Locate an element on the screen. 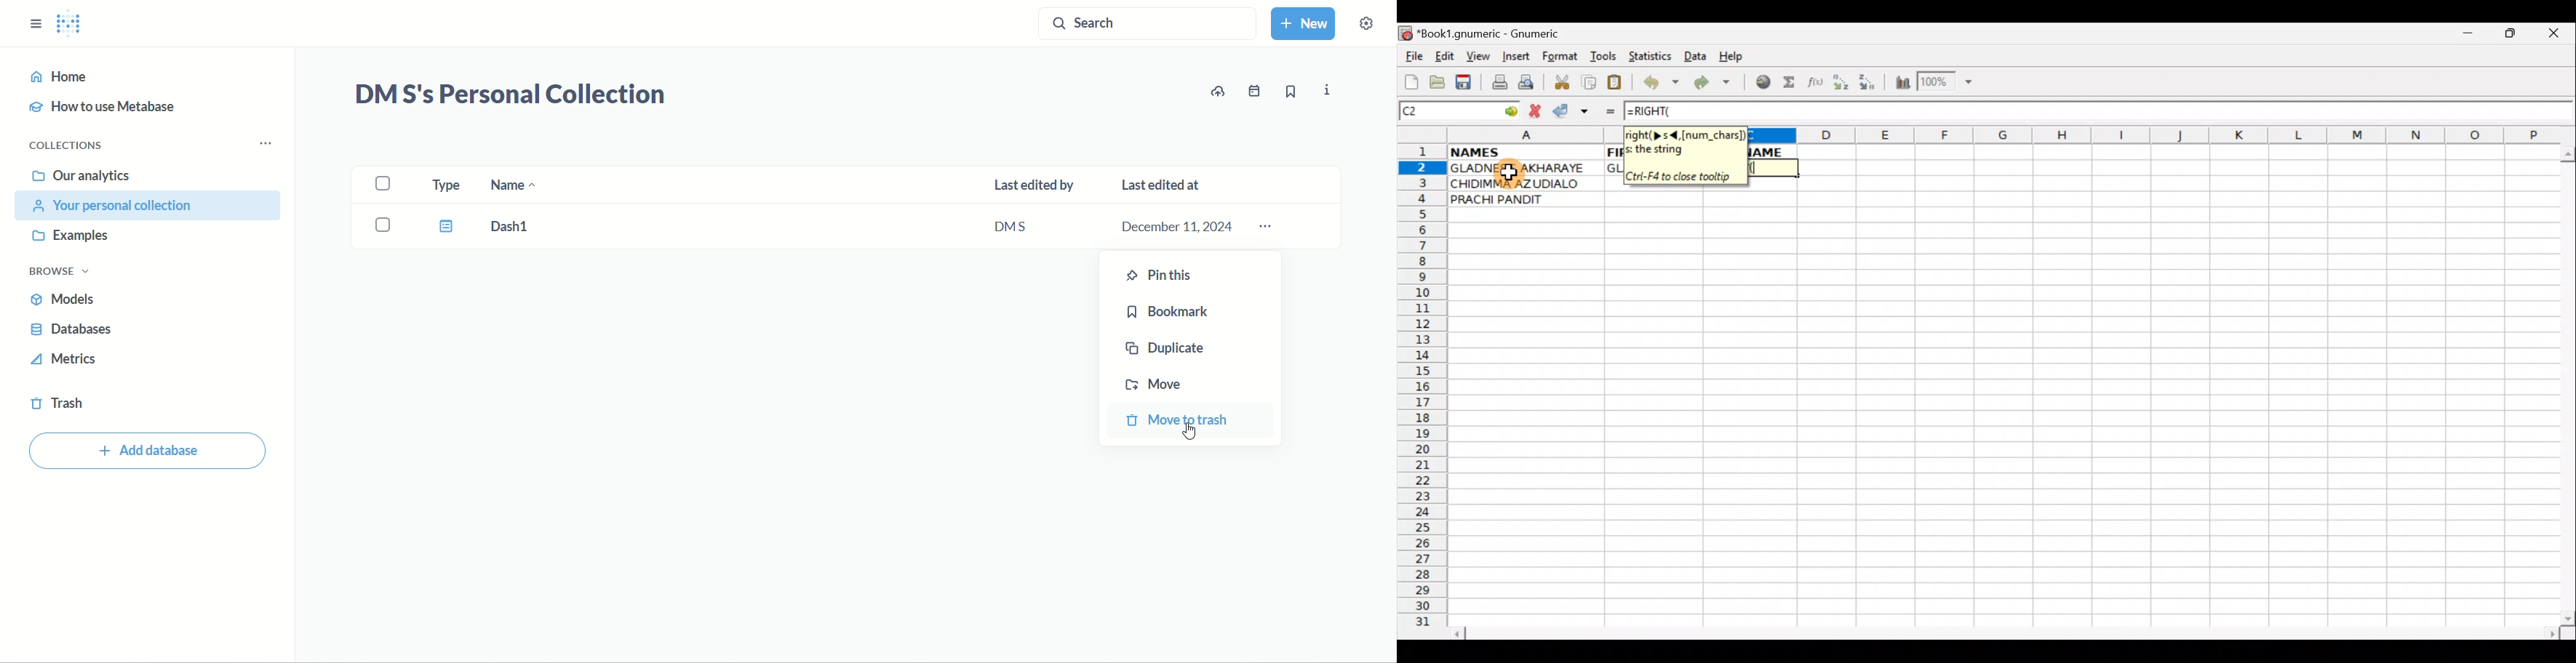  last edited by is located at coordinates (1033, 187).